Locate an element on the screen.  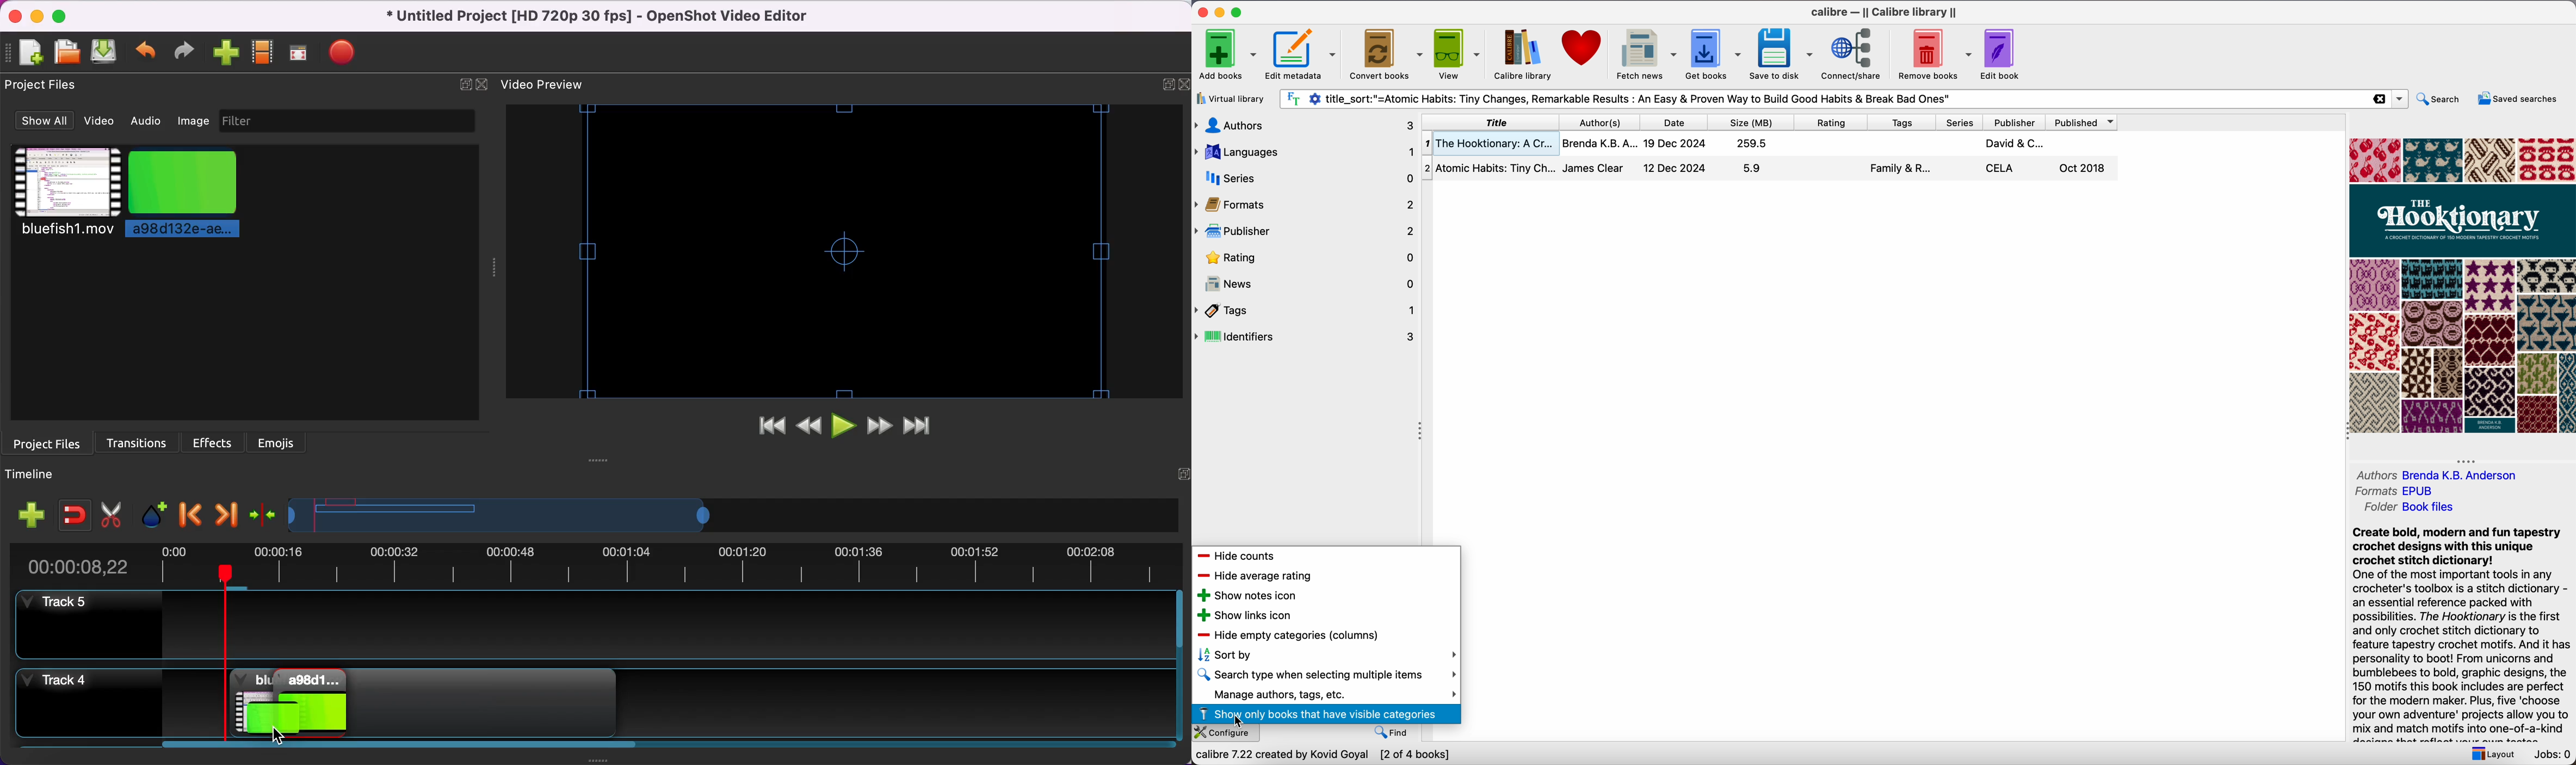
cut is located at coordinates (113, 512).